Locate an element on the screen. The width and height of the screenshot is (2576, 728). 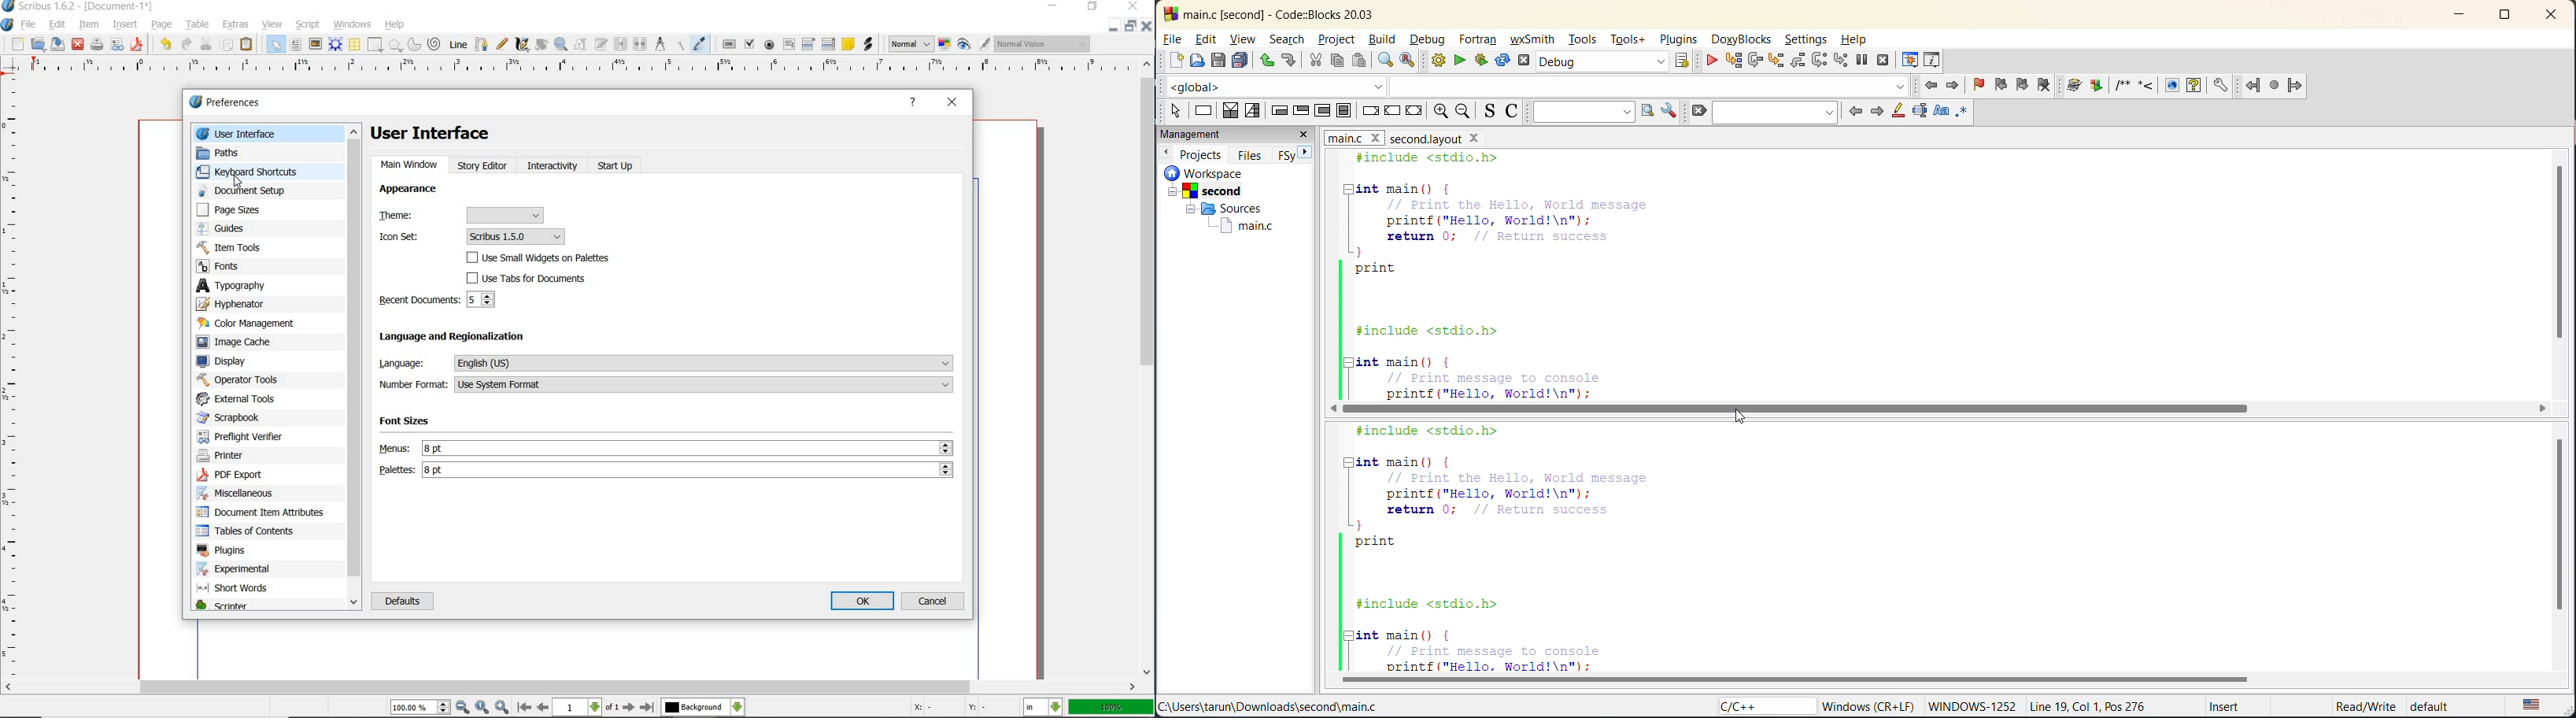
link annotation is located at coordinates (868, 43).